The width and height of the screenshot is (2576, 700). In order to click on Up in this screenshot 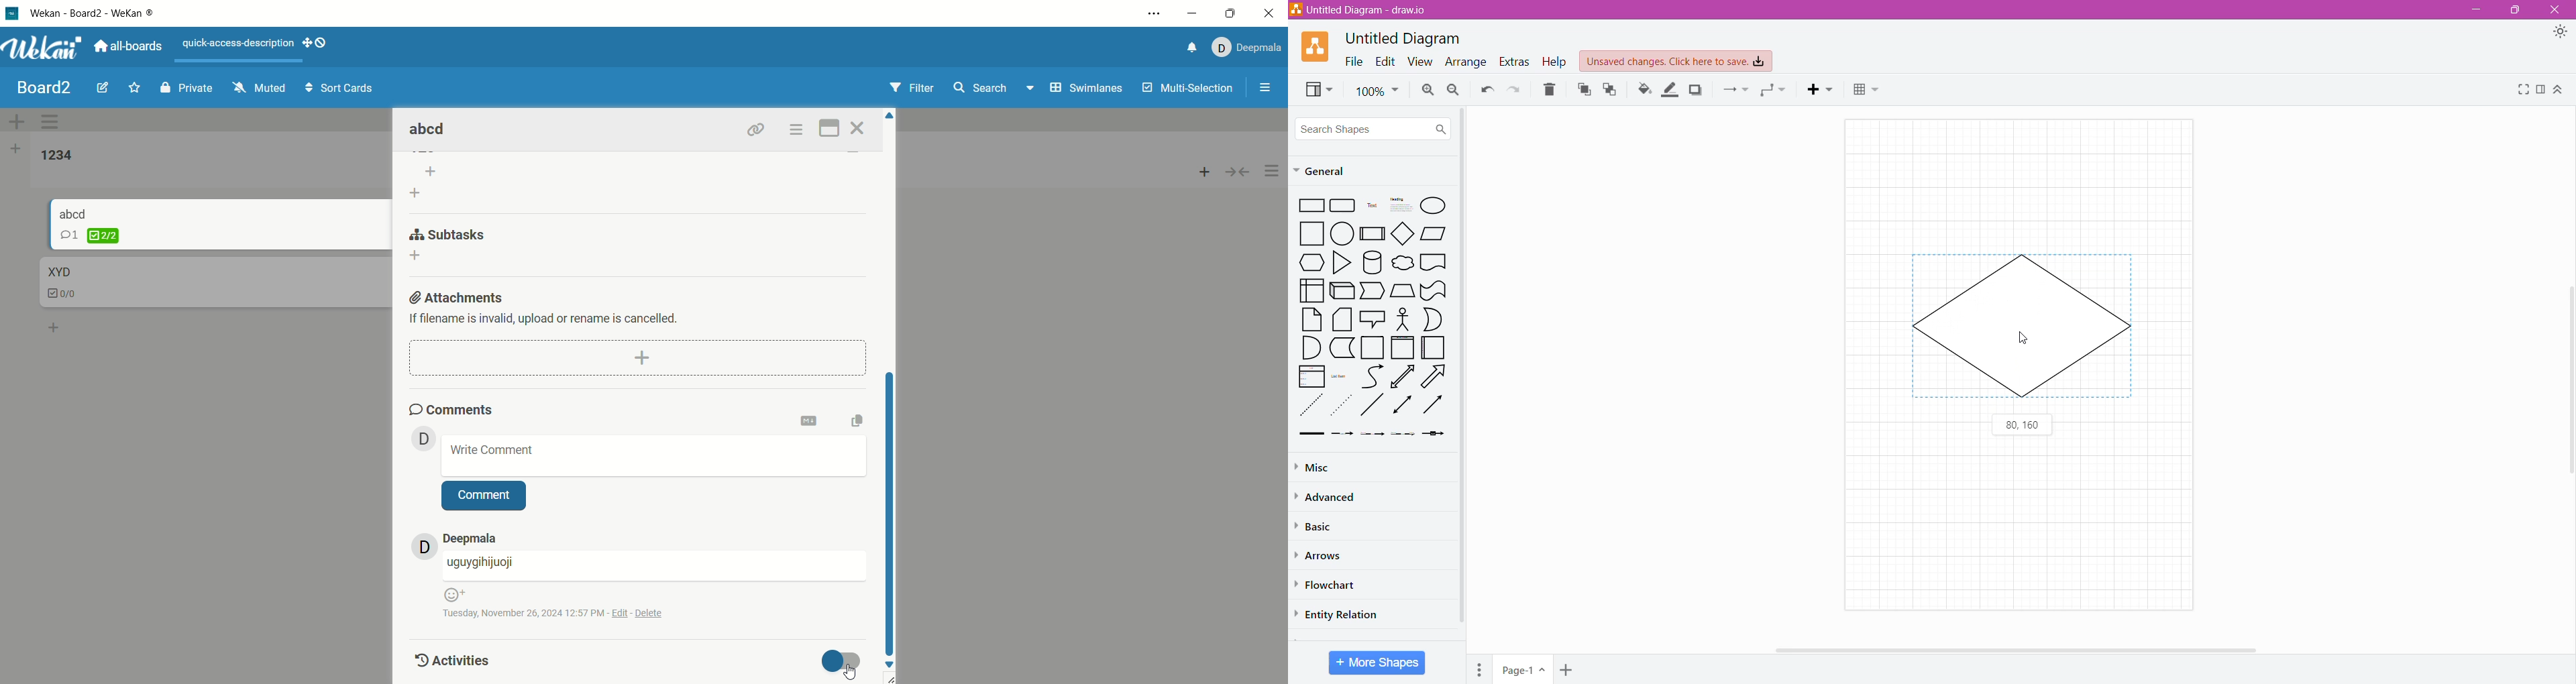, I will do `click(890, 118)`.